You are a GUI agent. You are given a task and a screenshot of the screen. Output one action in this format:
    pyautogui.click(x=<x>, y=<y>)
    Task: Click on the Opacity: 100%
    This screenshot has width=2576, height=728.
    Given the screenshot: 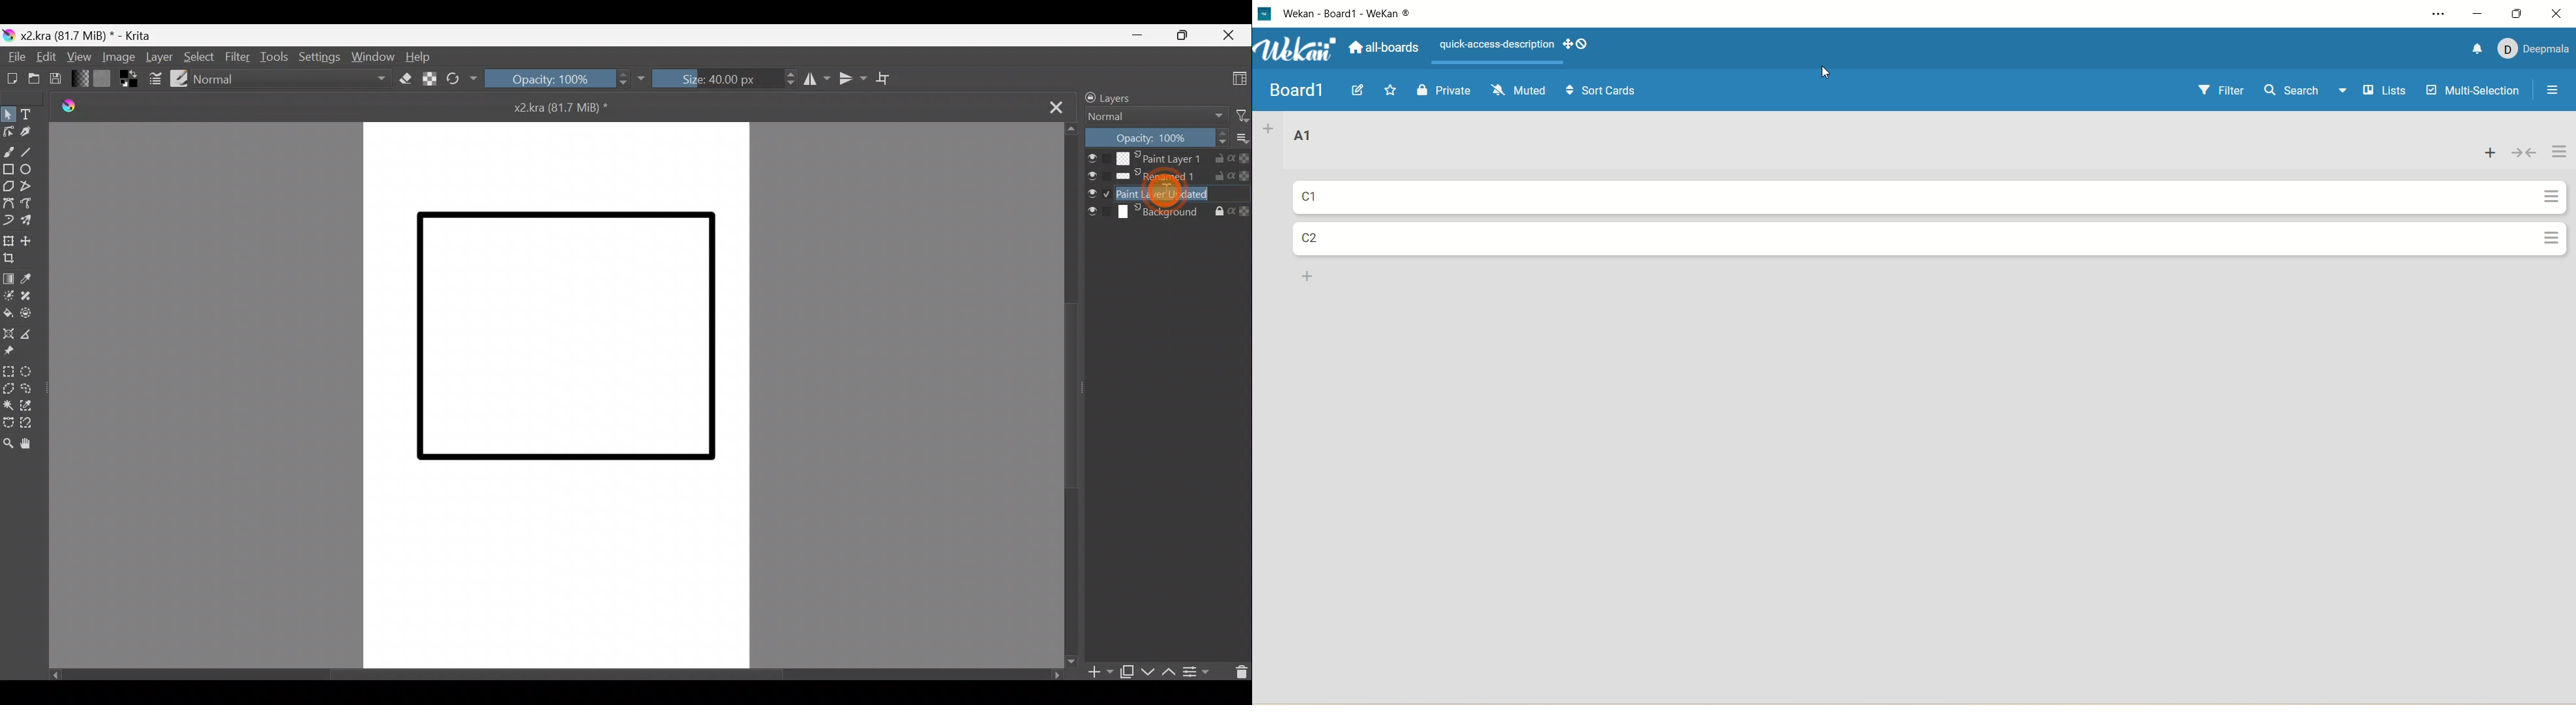 What is the action you would take?
    pyautogui.click(x=564, y=81)
    